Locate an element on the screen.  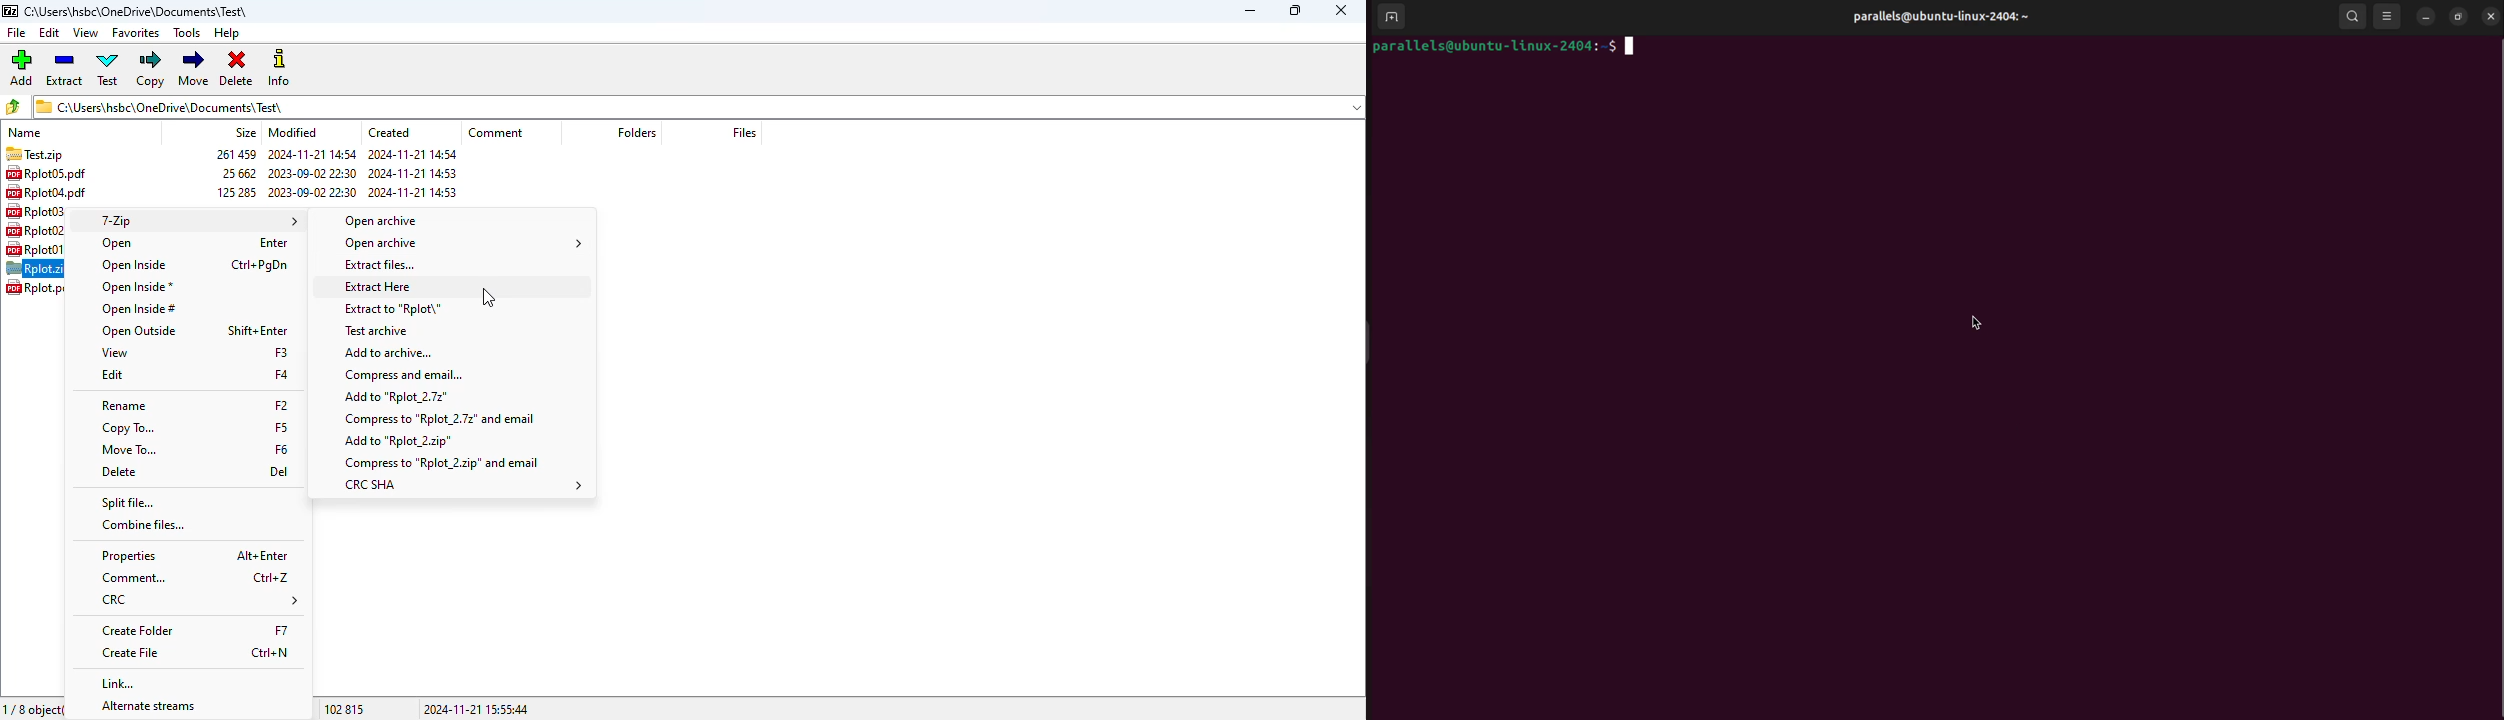
maximize is located at coordinates (1294, 10).